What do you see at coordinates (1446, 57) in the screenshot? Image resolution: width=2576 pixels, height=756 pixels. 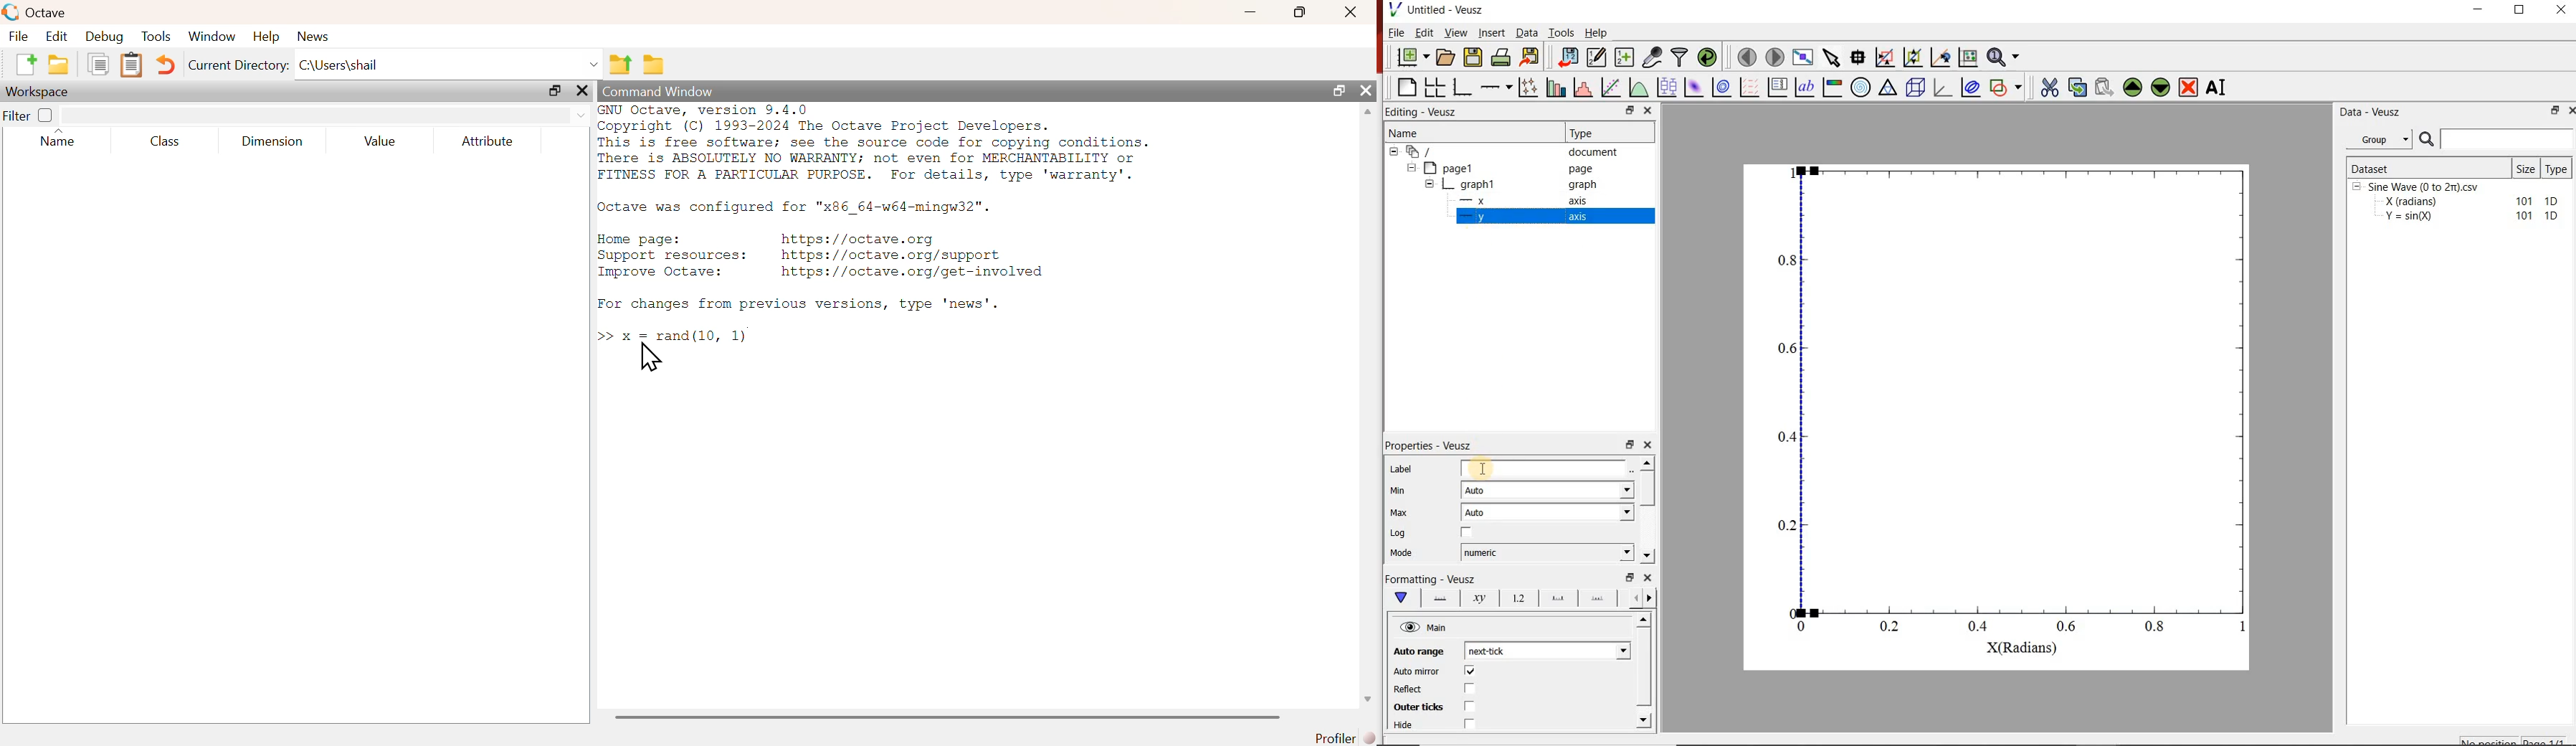 I see `open document` at bounding box center [1446, 57].